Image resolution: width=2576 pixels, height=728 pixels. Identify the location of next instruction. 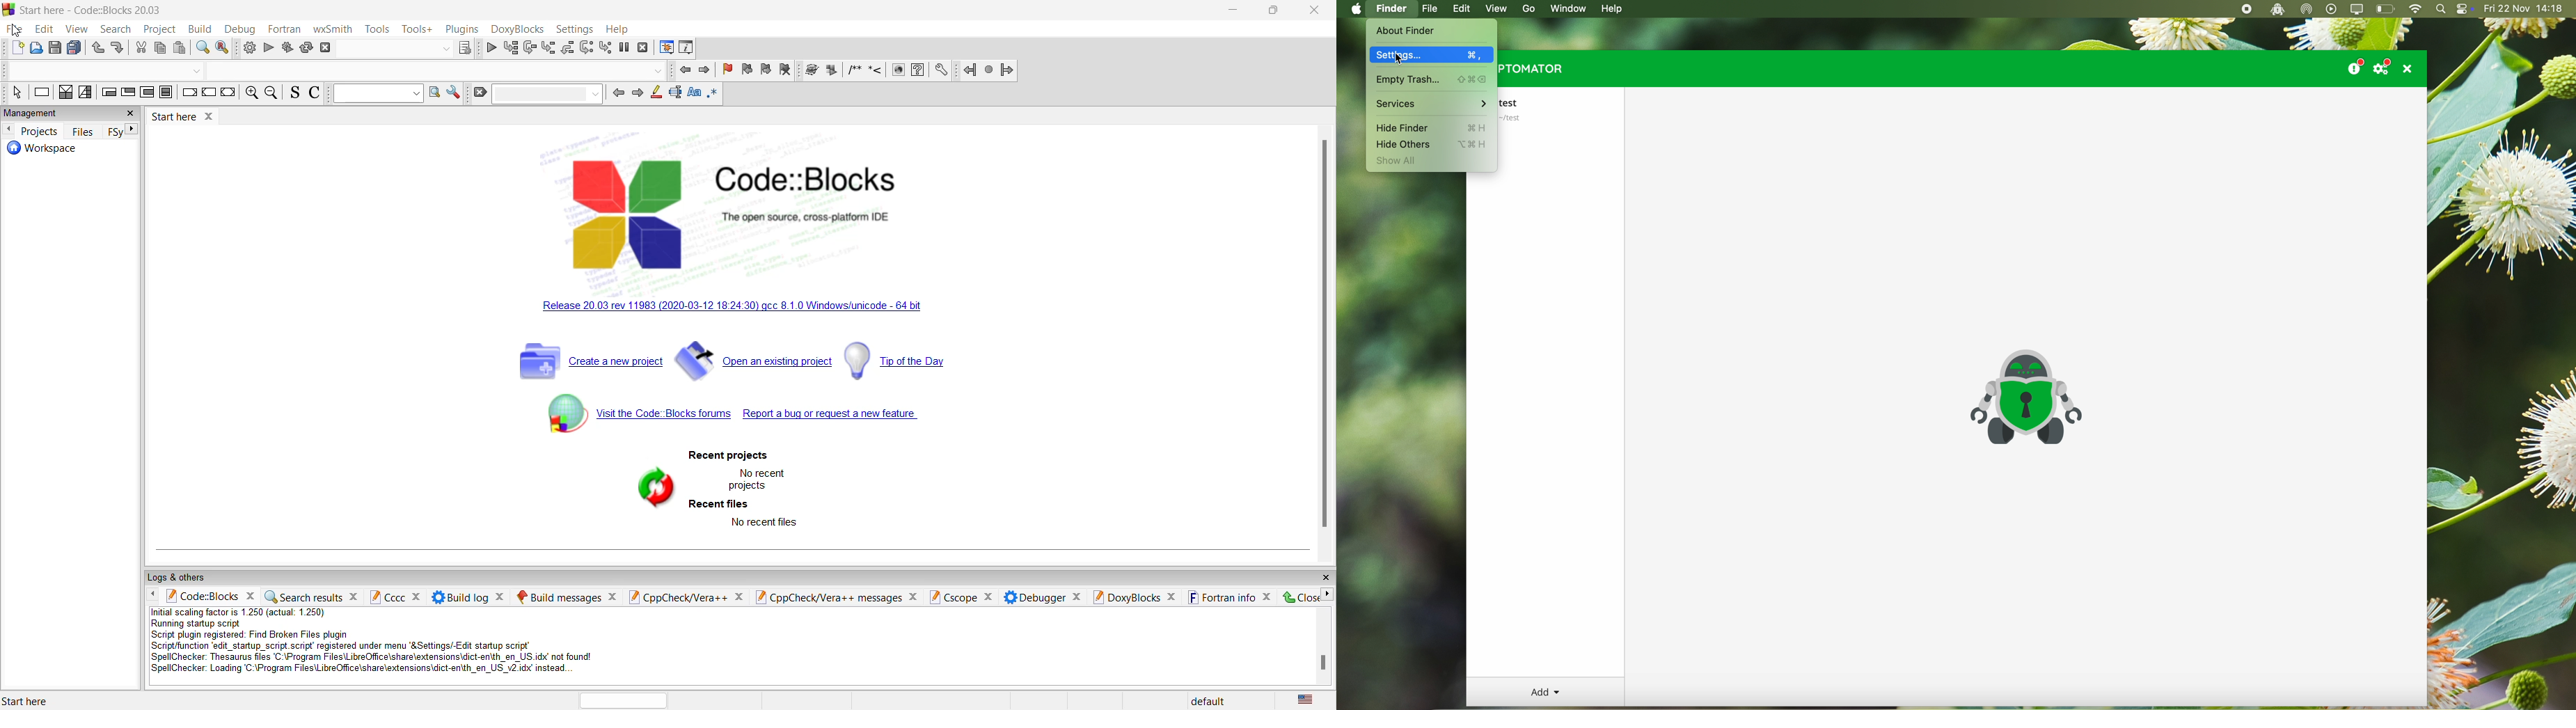
(150, 95).